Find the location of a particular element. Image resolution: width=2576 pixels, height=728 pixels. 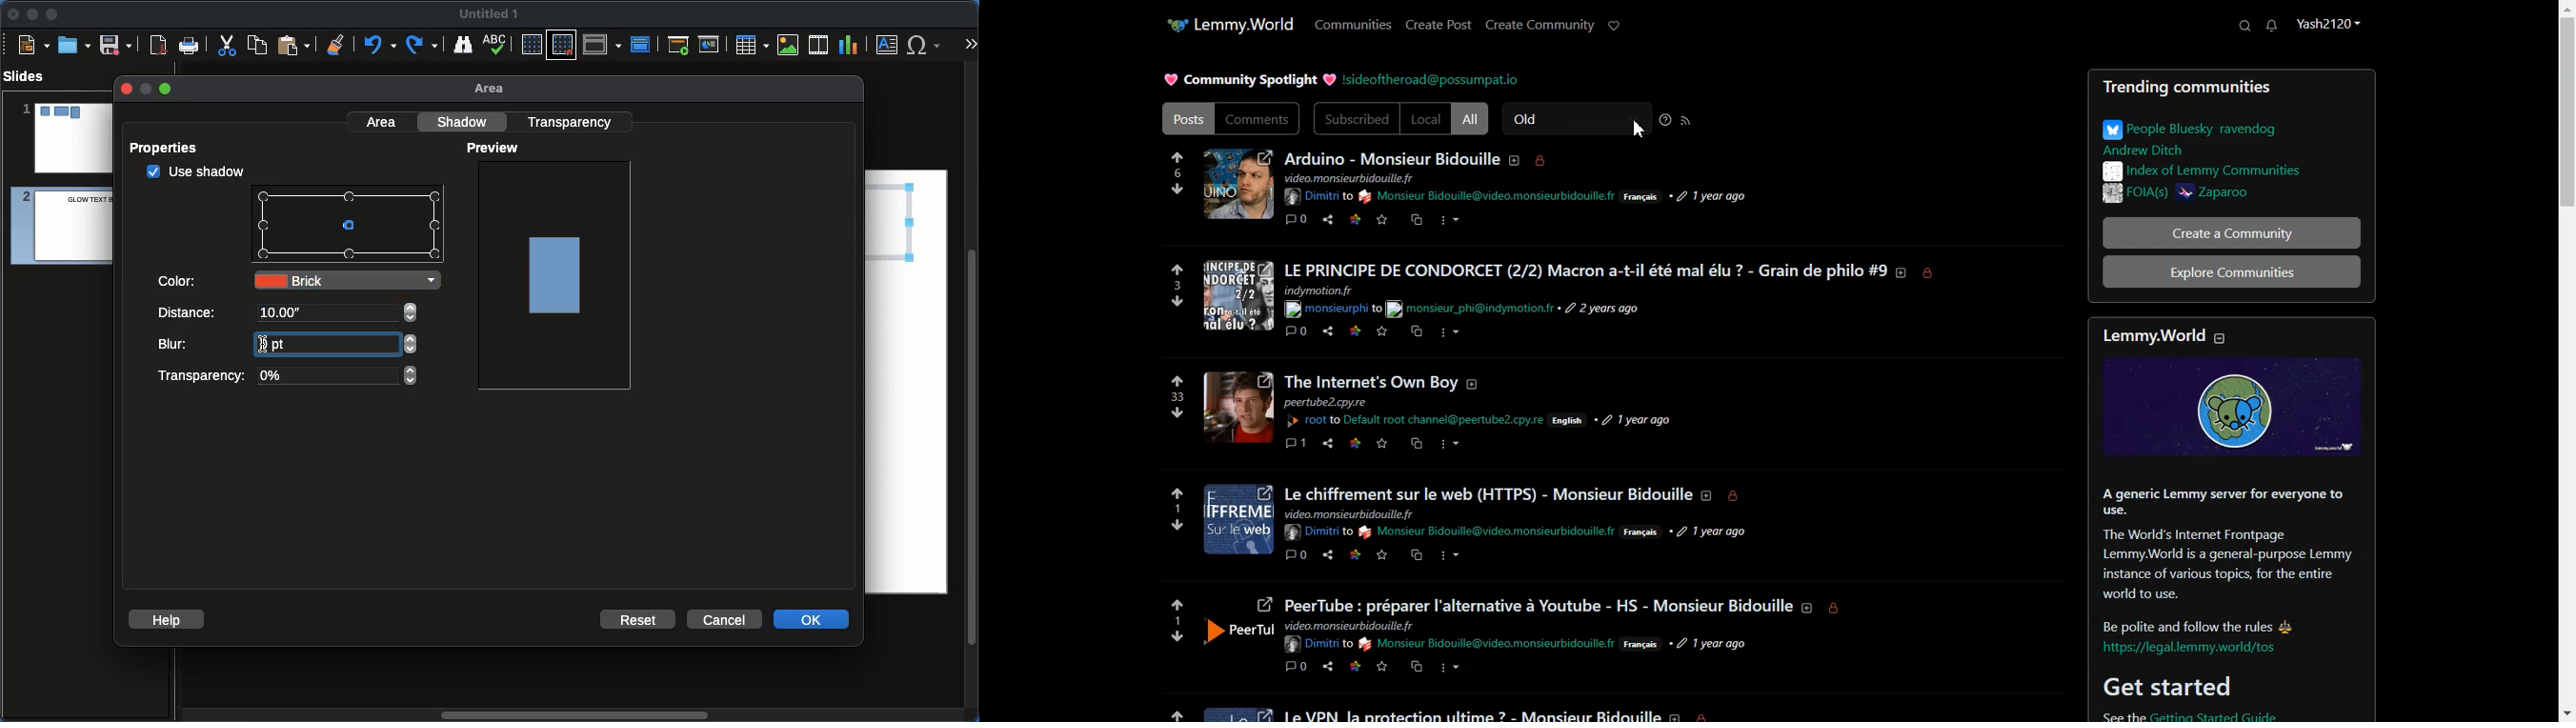

Redo is located at coordinates (423, 45).